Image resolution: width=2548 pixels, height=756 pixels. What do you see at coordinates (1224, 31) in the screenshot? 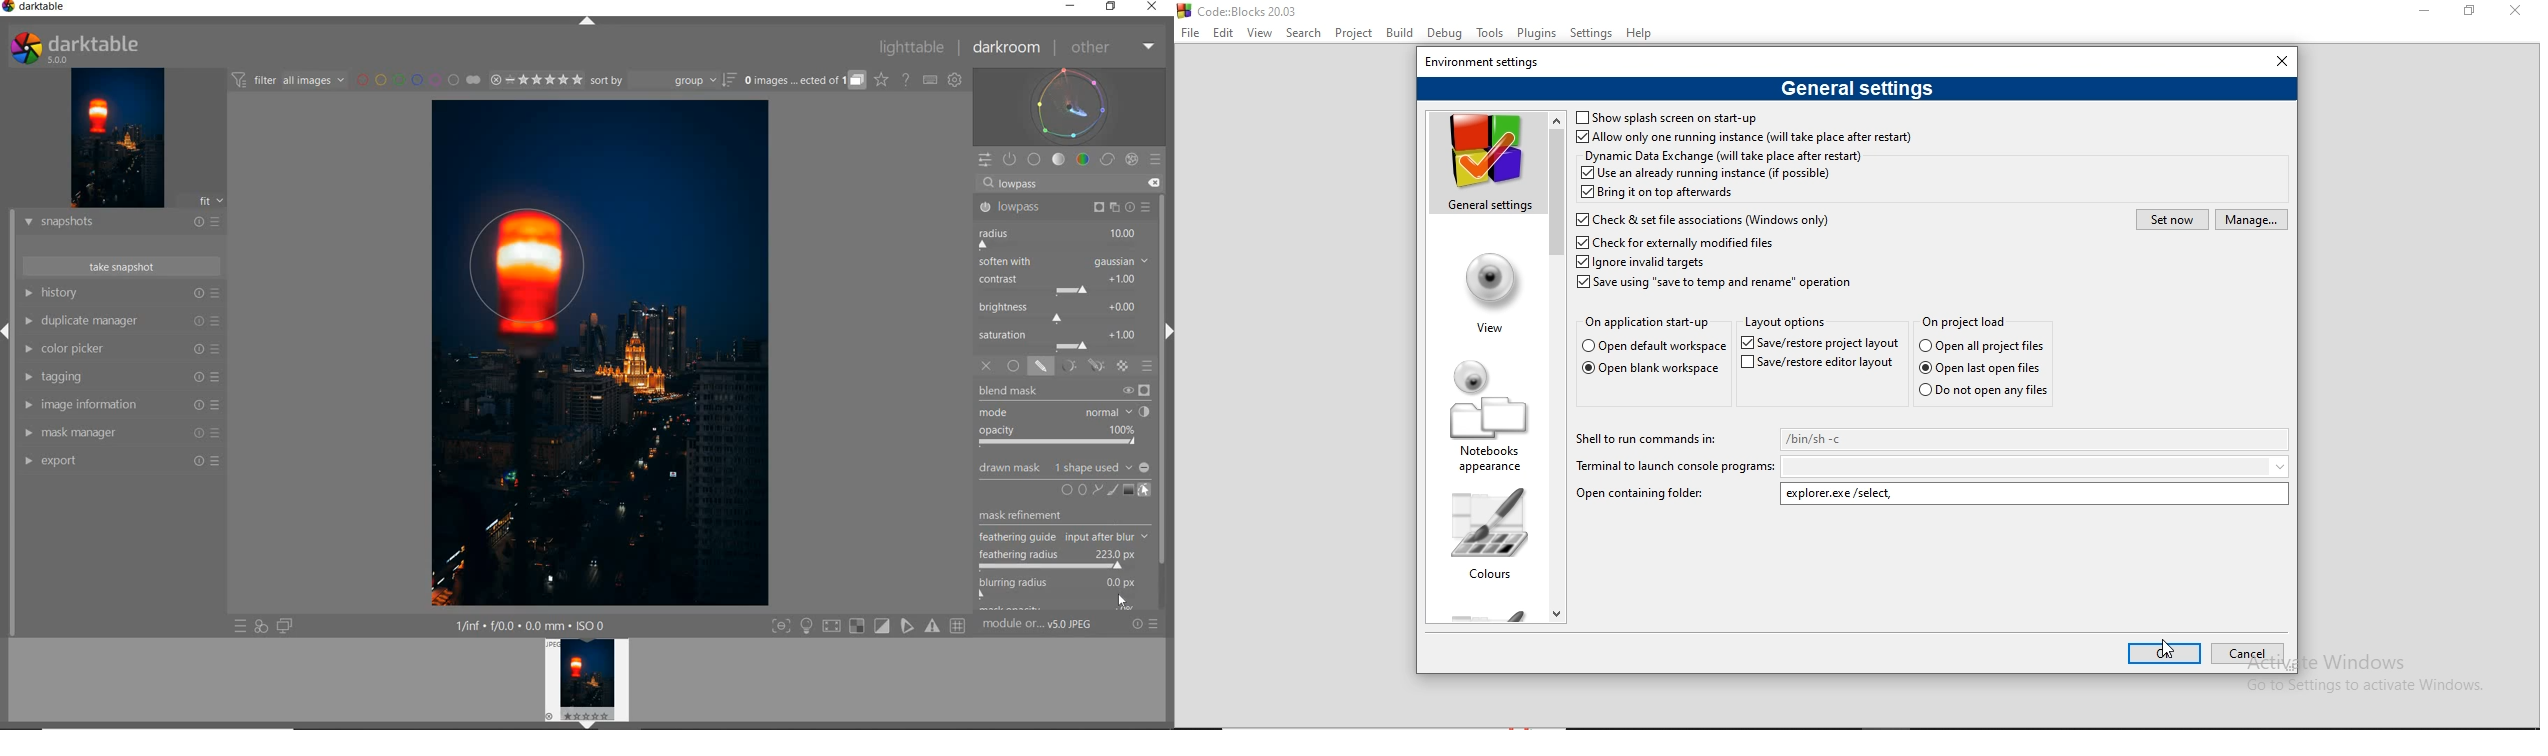
I see `Edit ` at bounding box center [1224, 31].